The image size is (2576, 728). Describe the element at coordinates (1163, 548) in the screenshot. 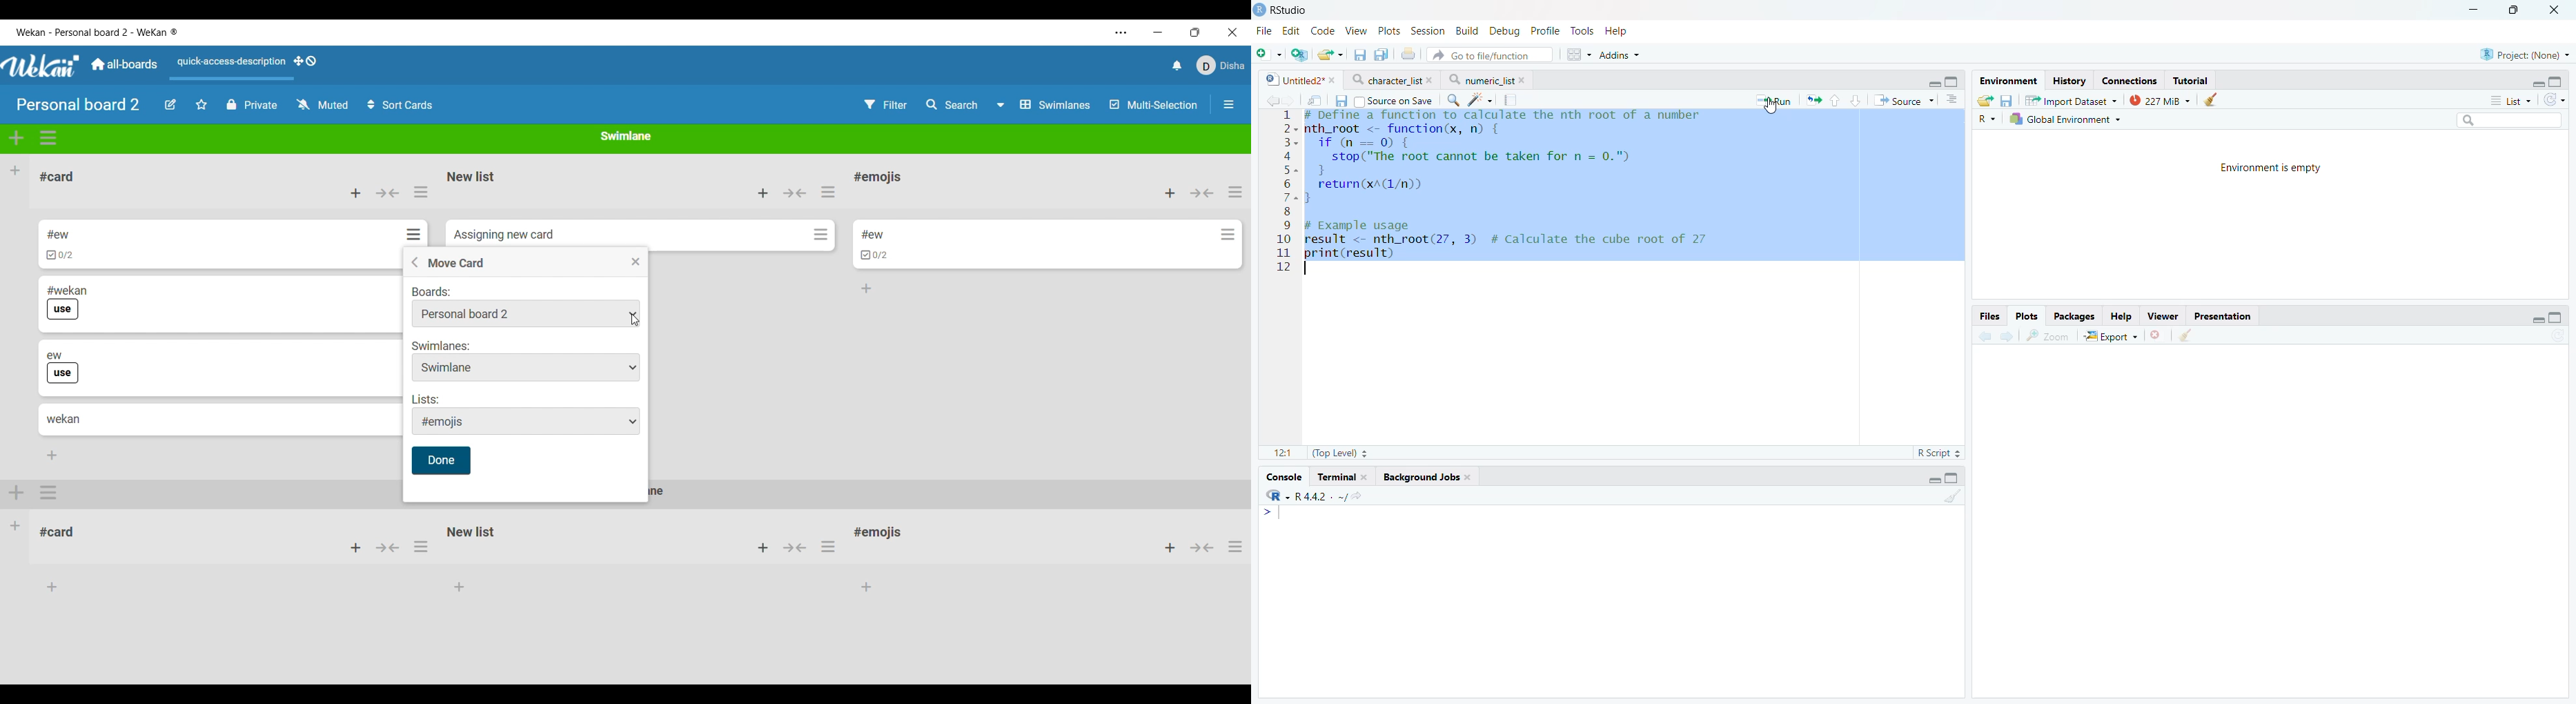

I see `add` at that location.